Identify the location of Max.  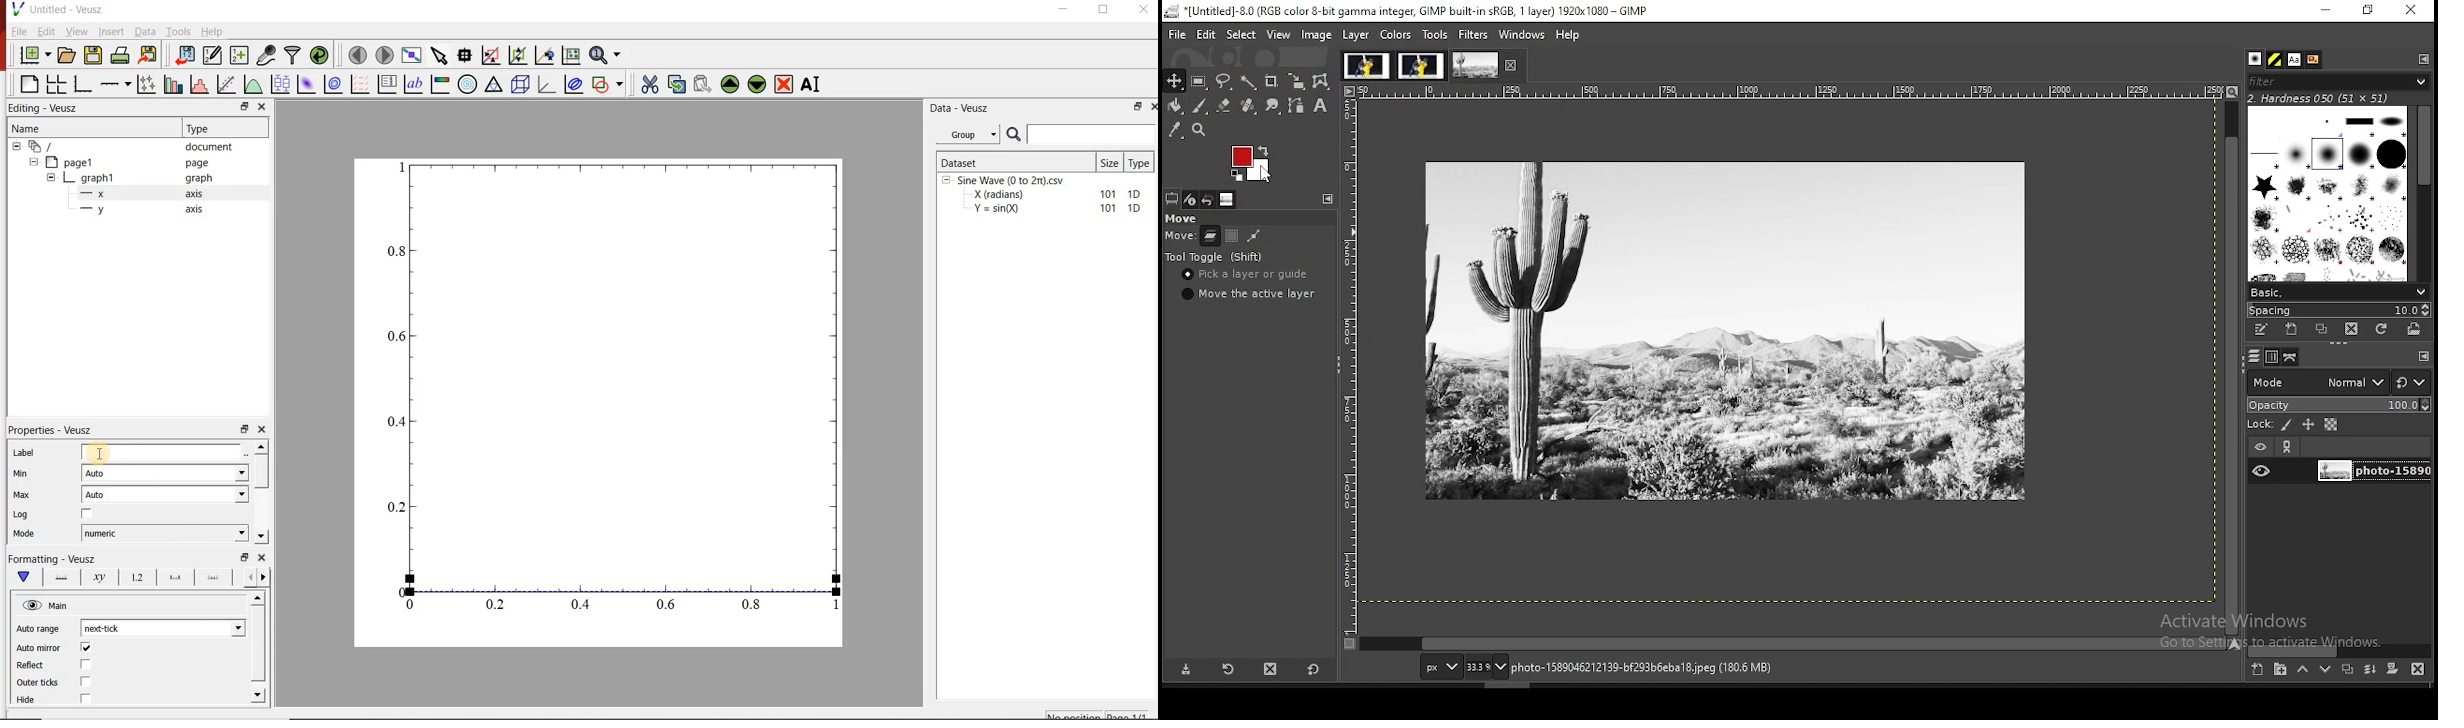
(22, 494).